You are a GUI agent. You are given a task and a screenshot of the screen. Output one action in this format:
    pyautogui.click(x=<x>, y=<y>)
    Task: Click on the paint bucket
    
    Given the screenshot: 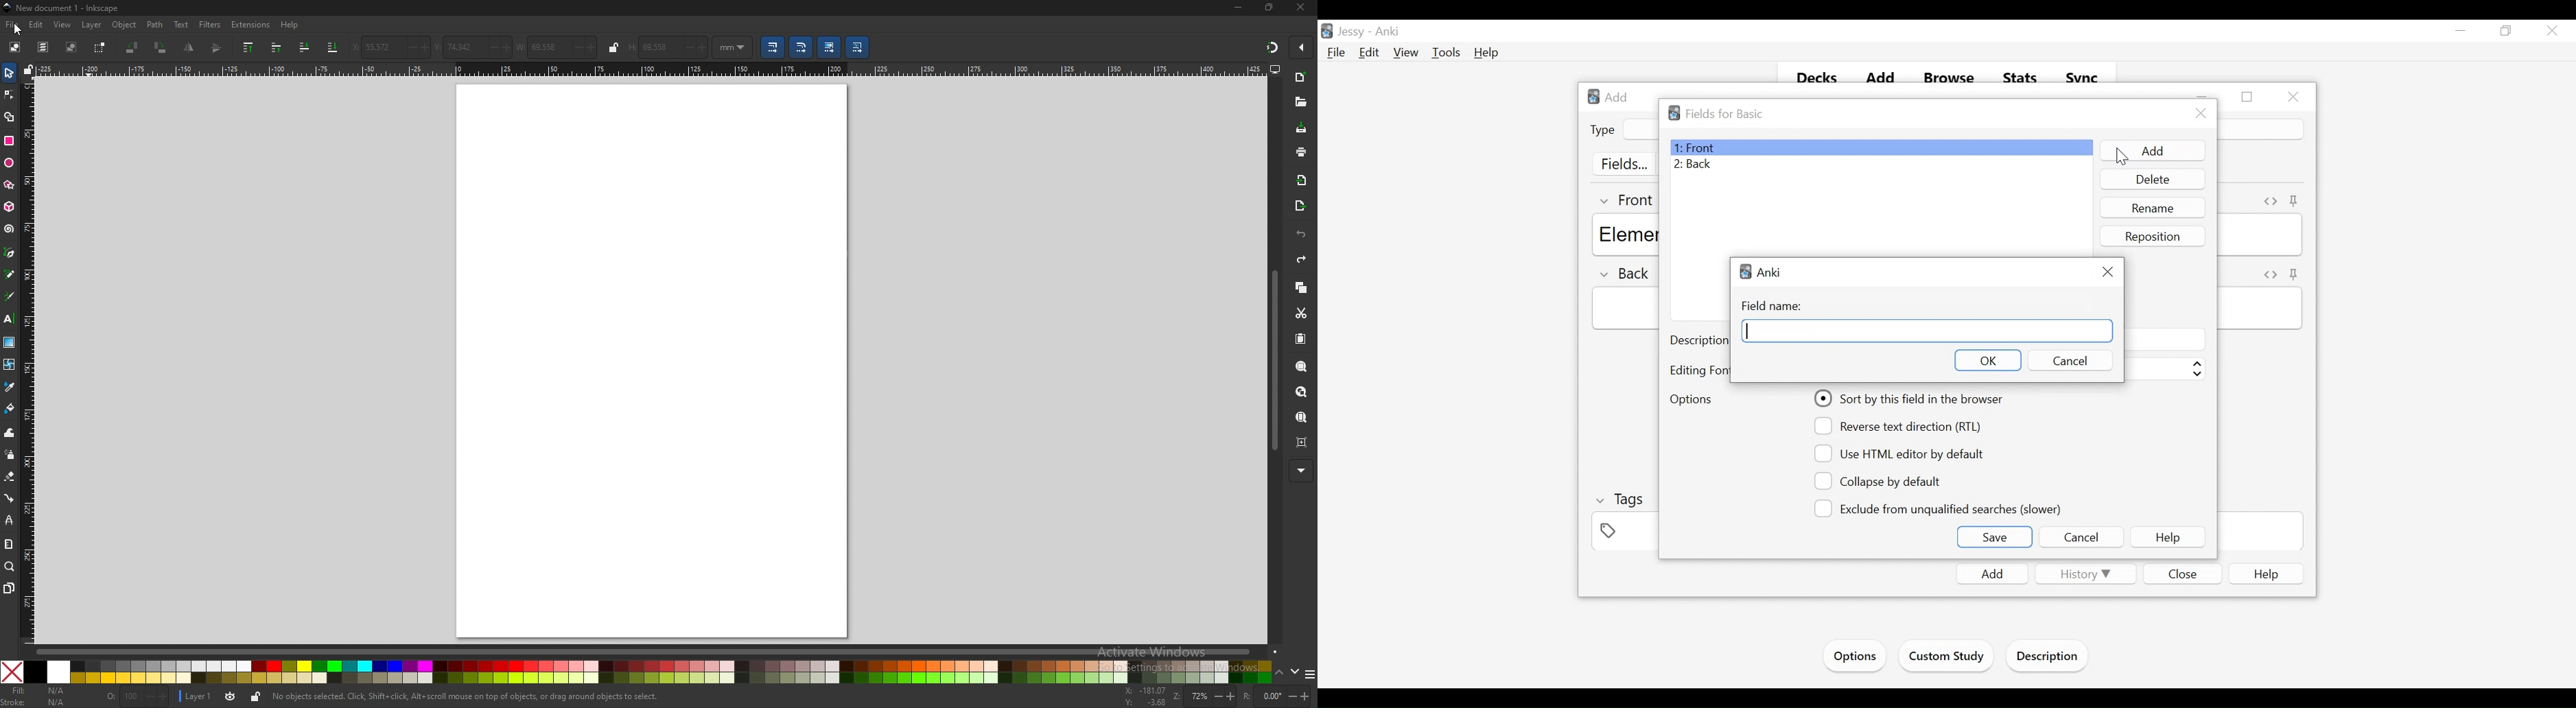 What is the action you would take?
    pyautogui.click(x=10, y=408)
    